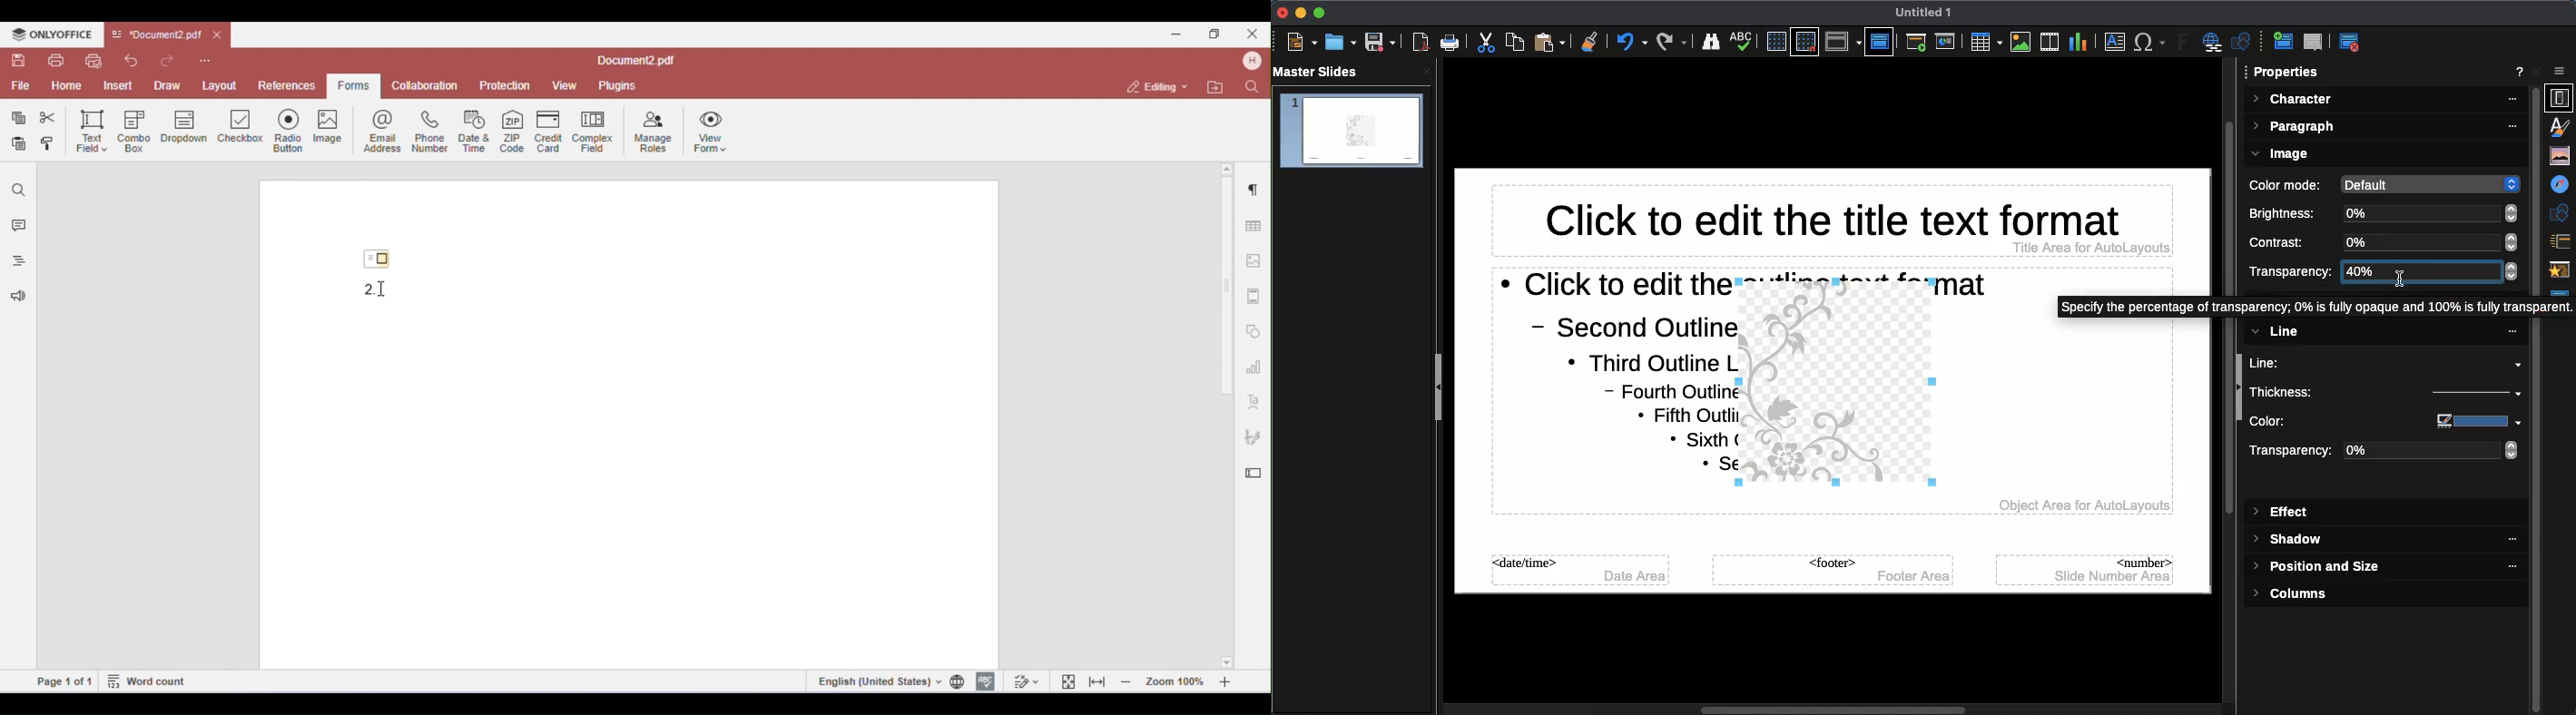 This screenshot has height=728, width=2576. What do you see at coordinates (2520, 73) in the screenshot?
I see `Help` at bounding box center [2520, 73].